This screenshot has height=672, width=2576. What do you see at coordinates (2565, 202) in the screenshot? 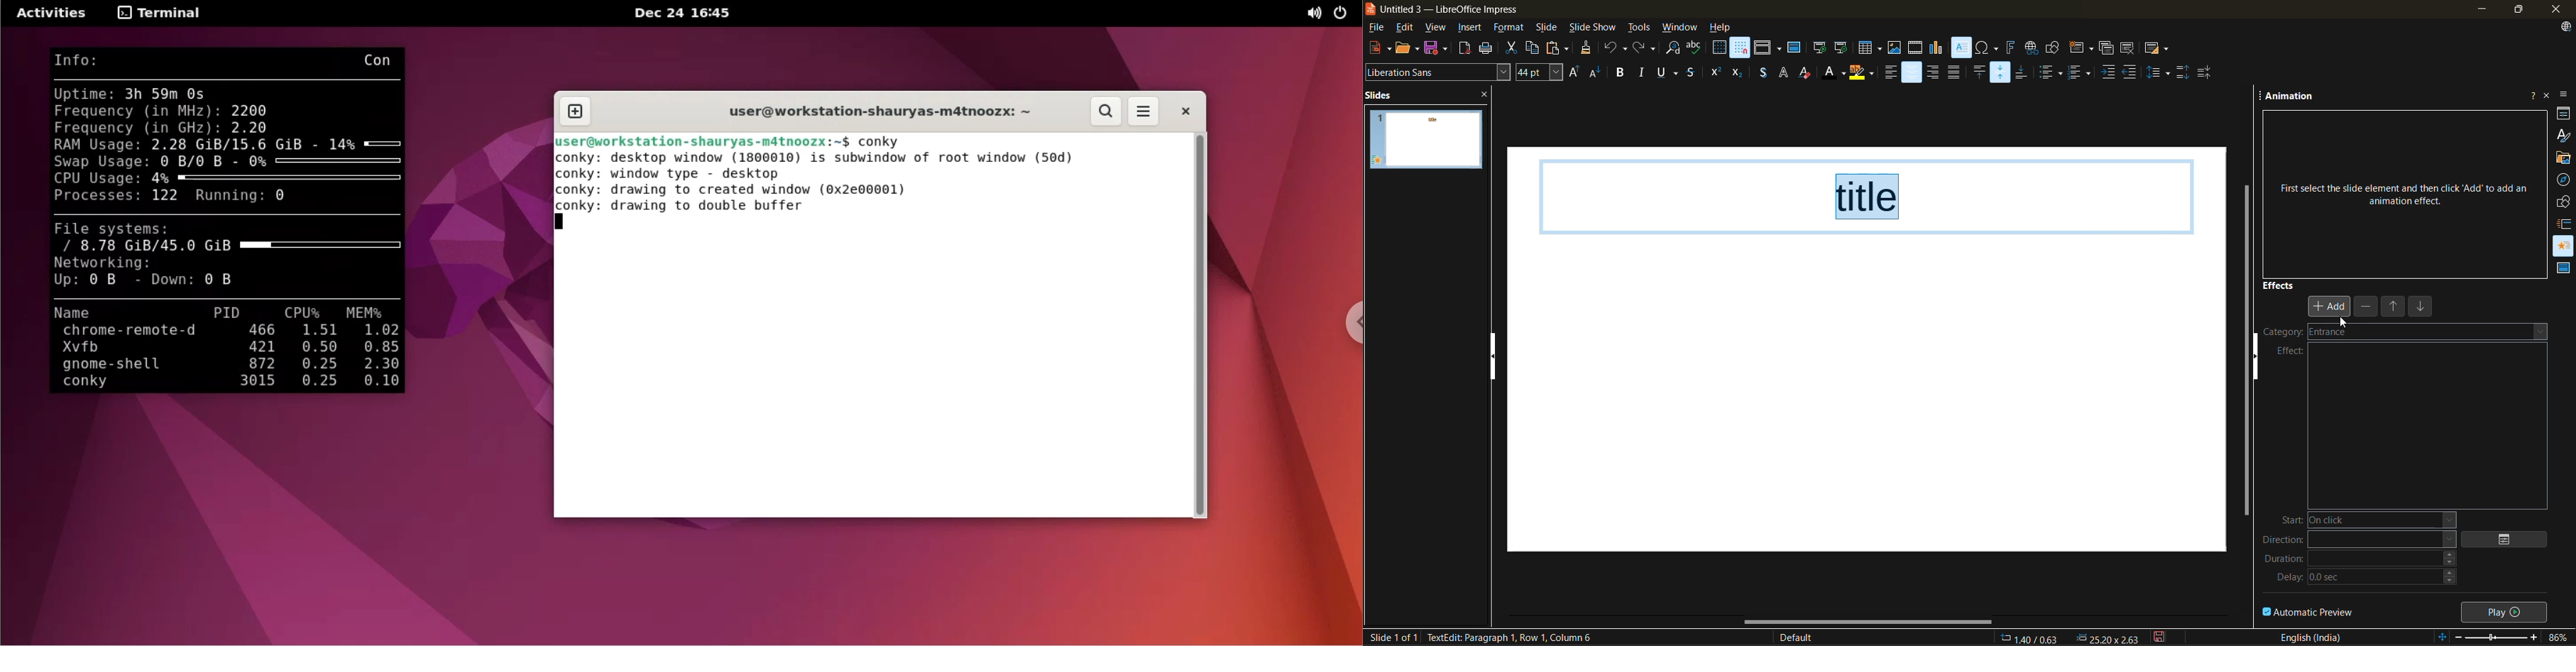
I see `shapes` at bounding box center [2565, 202].